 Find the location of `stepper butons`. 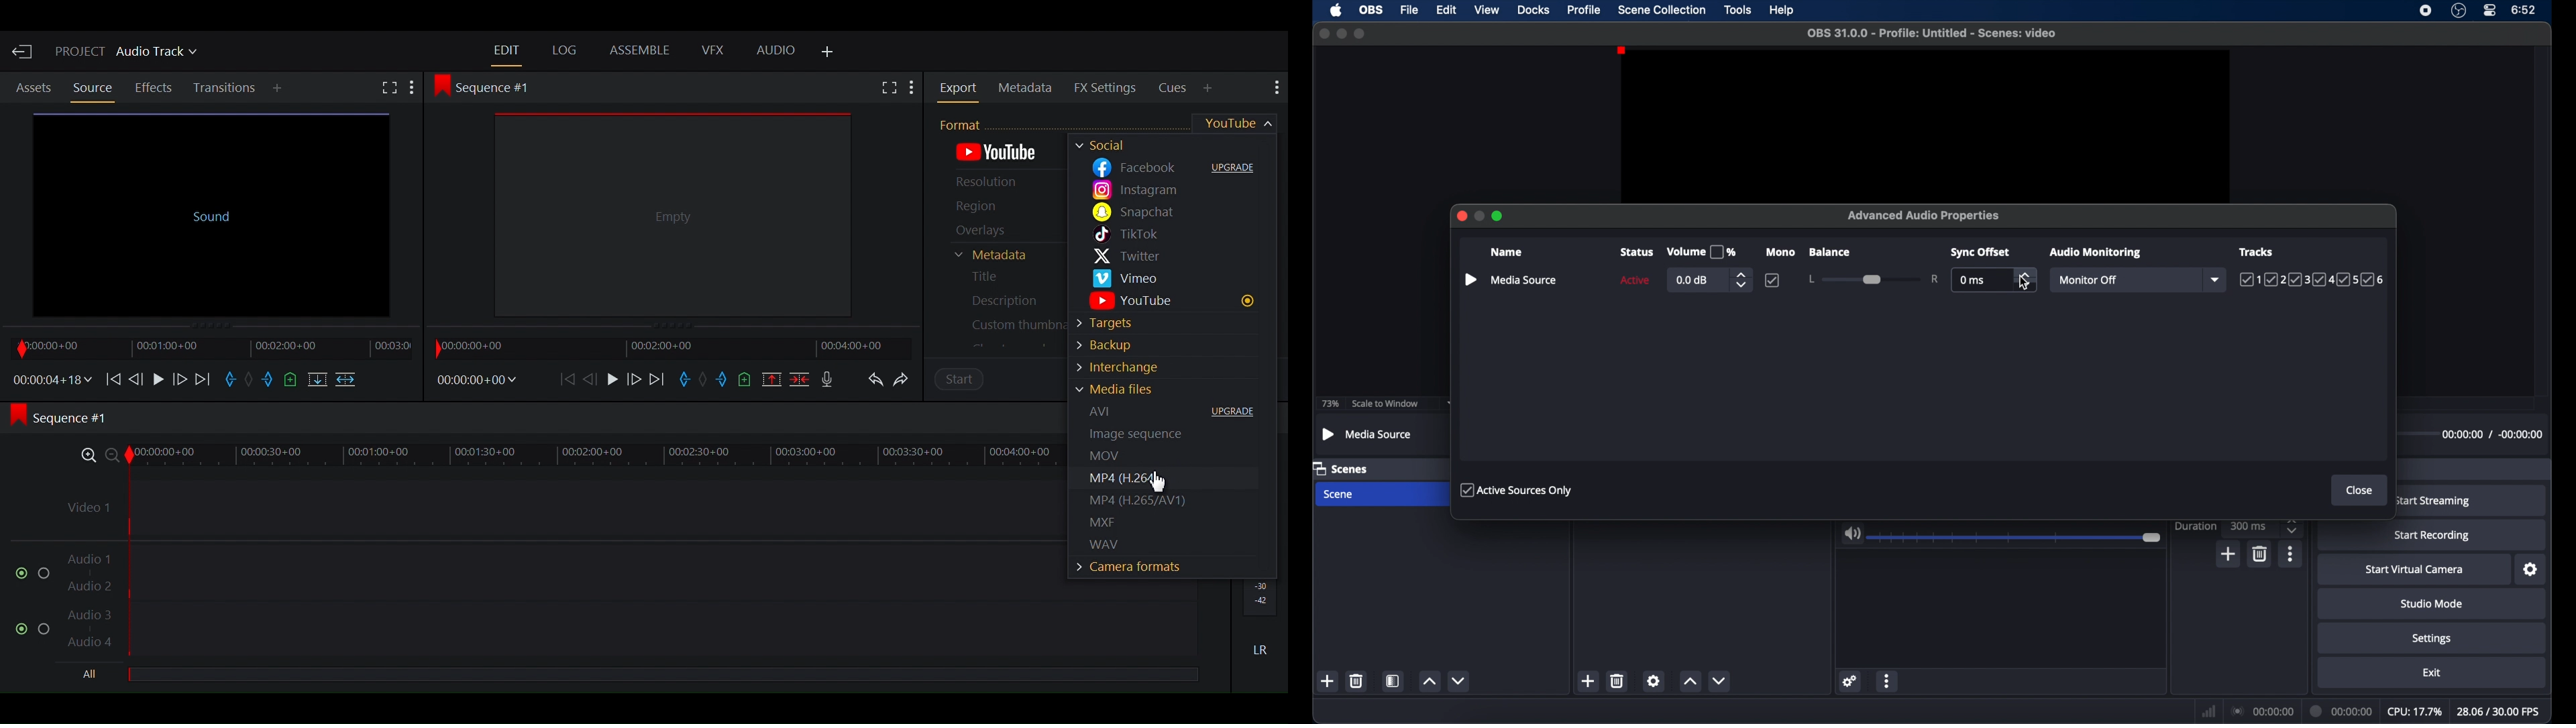

stepper butons is located at coordinates (1741, 280).